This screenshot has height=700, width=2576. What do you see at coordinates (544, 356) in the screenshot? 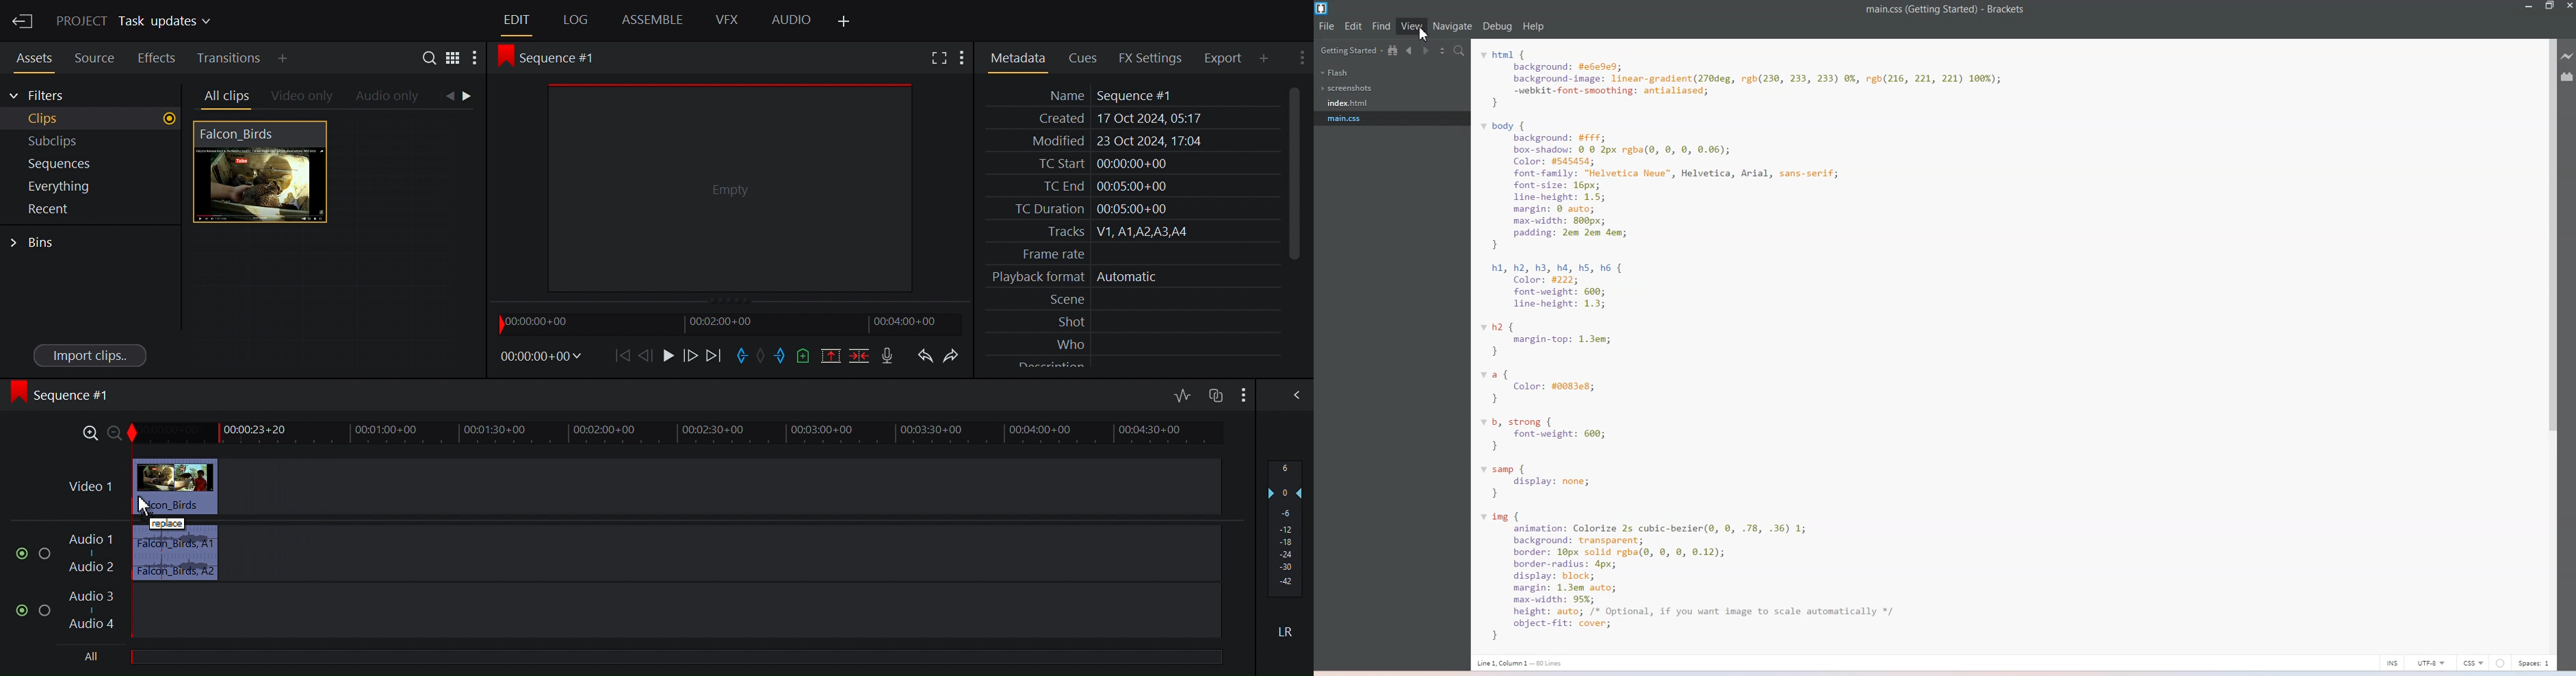
I see `Timecodes and reels` at bounding box center [544, 356].